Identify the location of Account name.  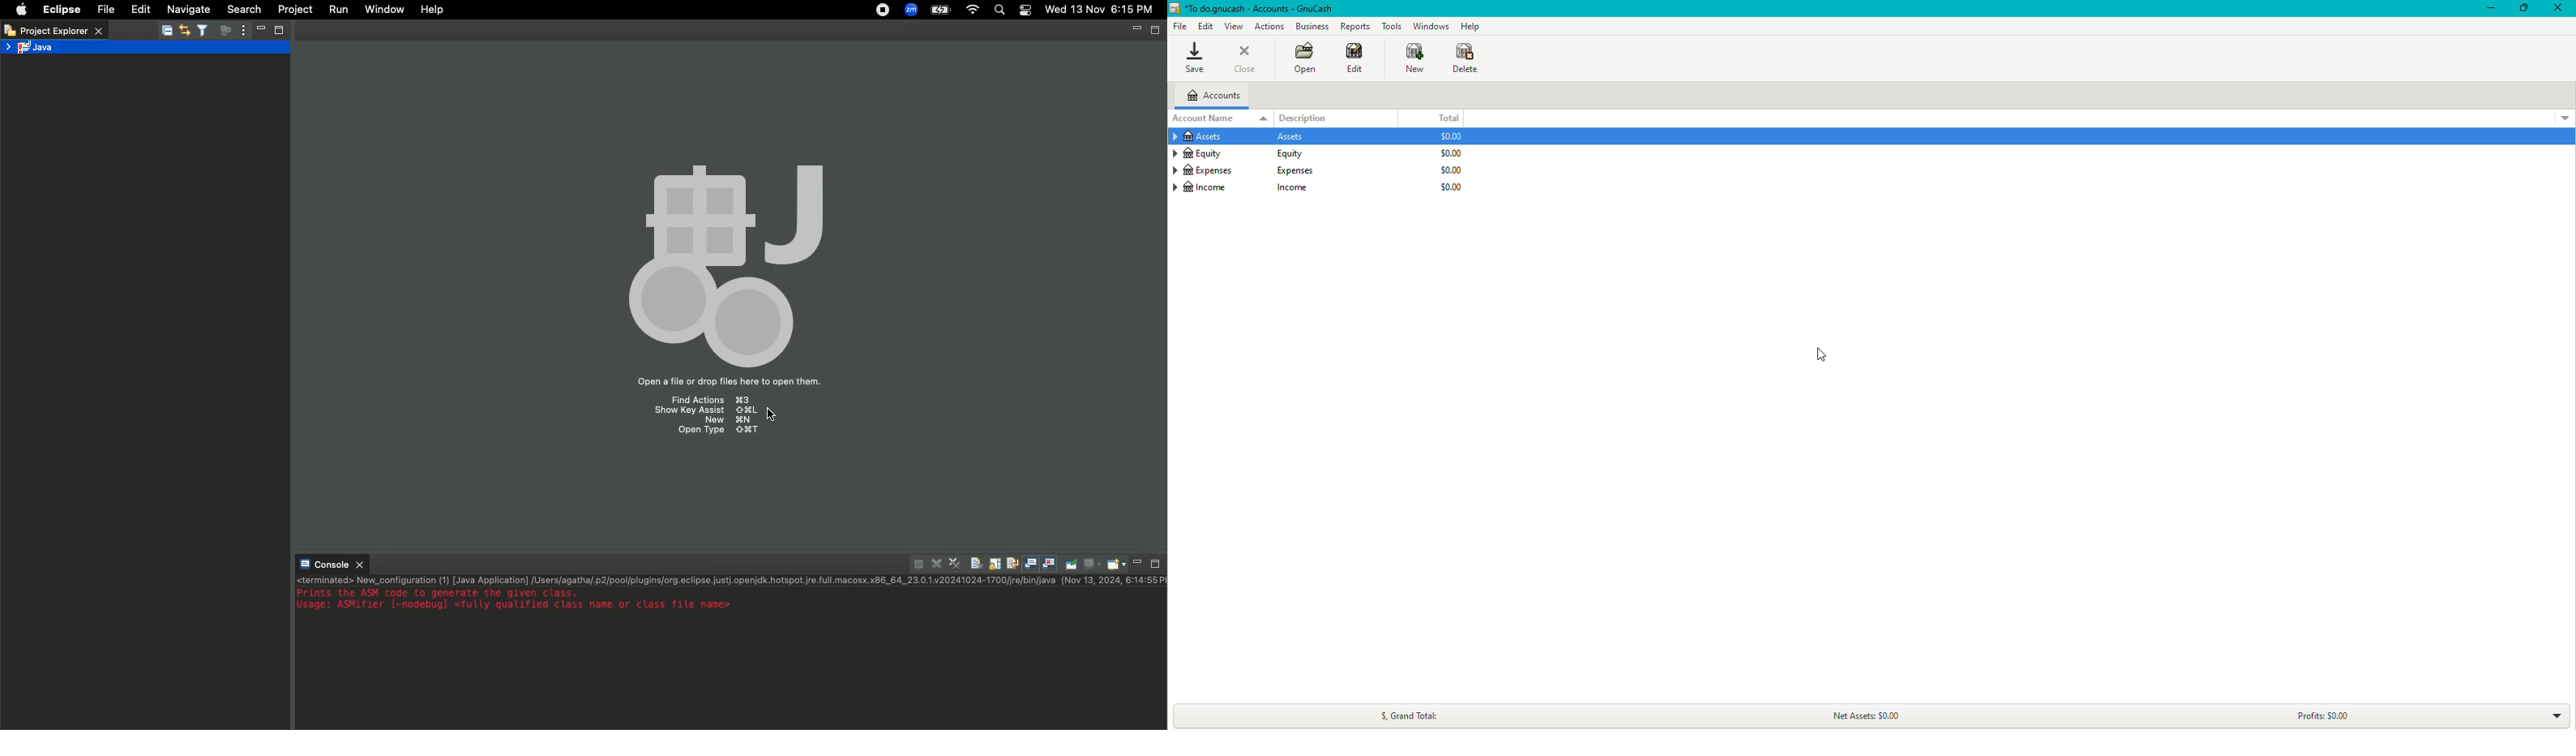
(1206, 118).